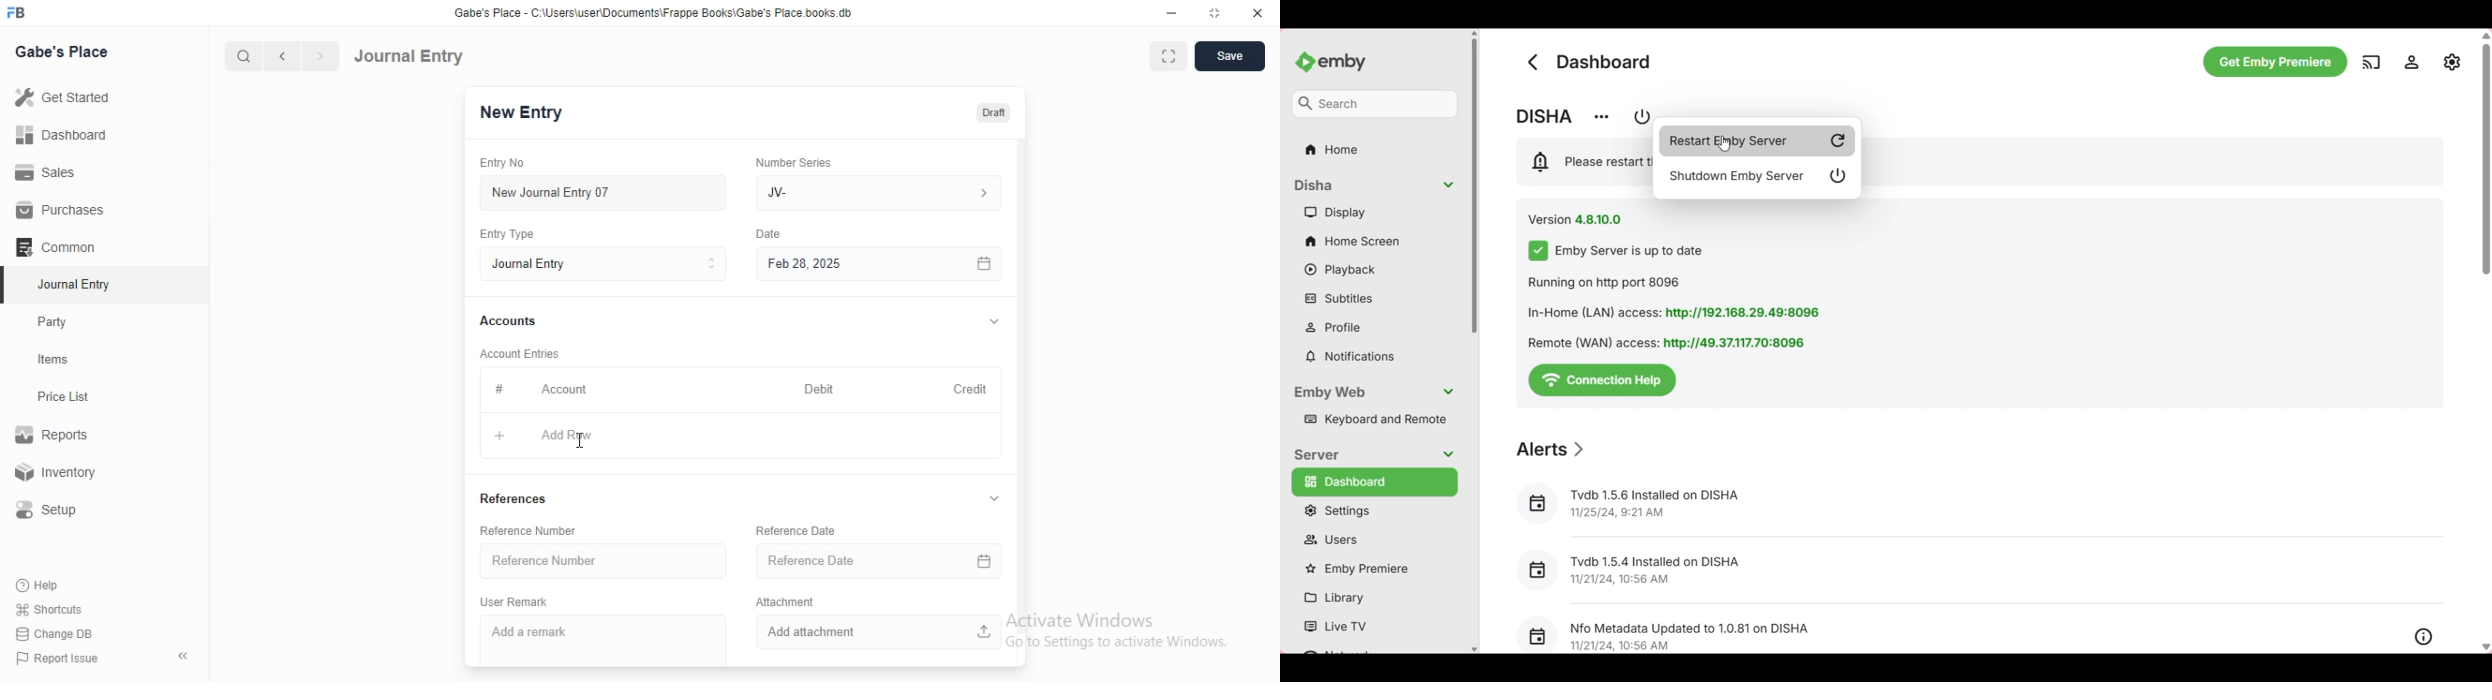 The image size is (2492, 700). Describe the element at coordinates (61, 210) in the screenshot. I see `Purchases` at that location.